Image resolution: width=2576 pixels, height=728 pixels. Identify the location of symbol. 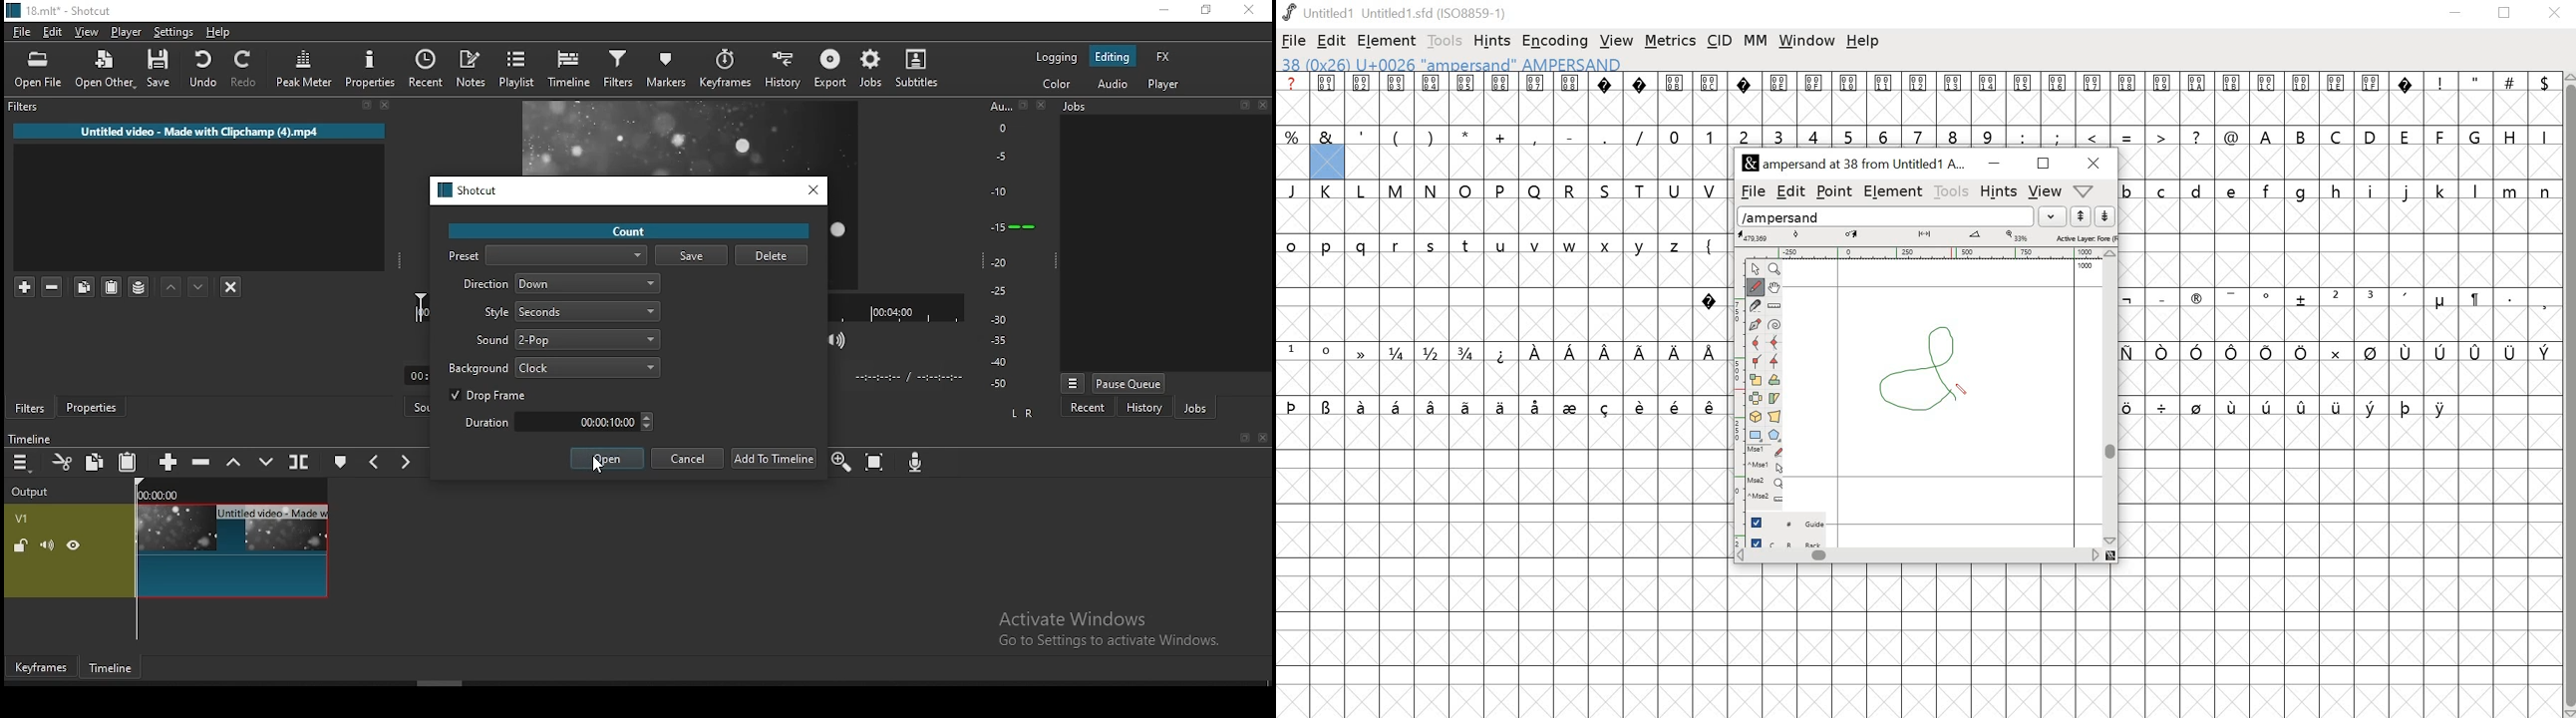
(2302, 299).